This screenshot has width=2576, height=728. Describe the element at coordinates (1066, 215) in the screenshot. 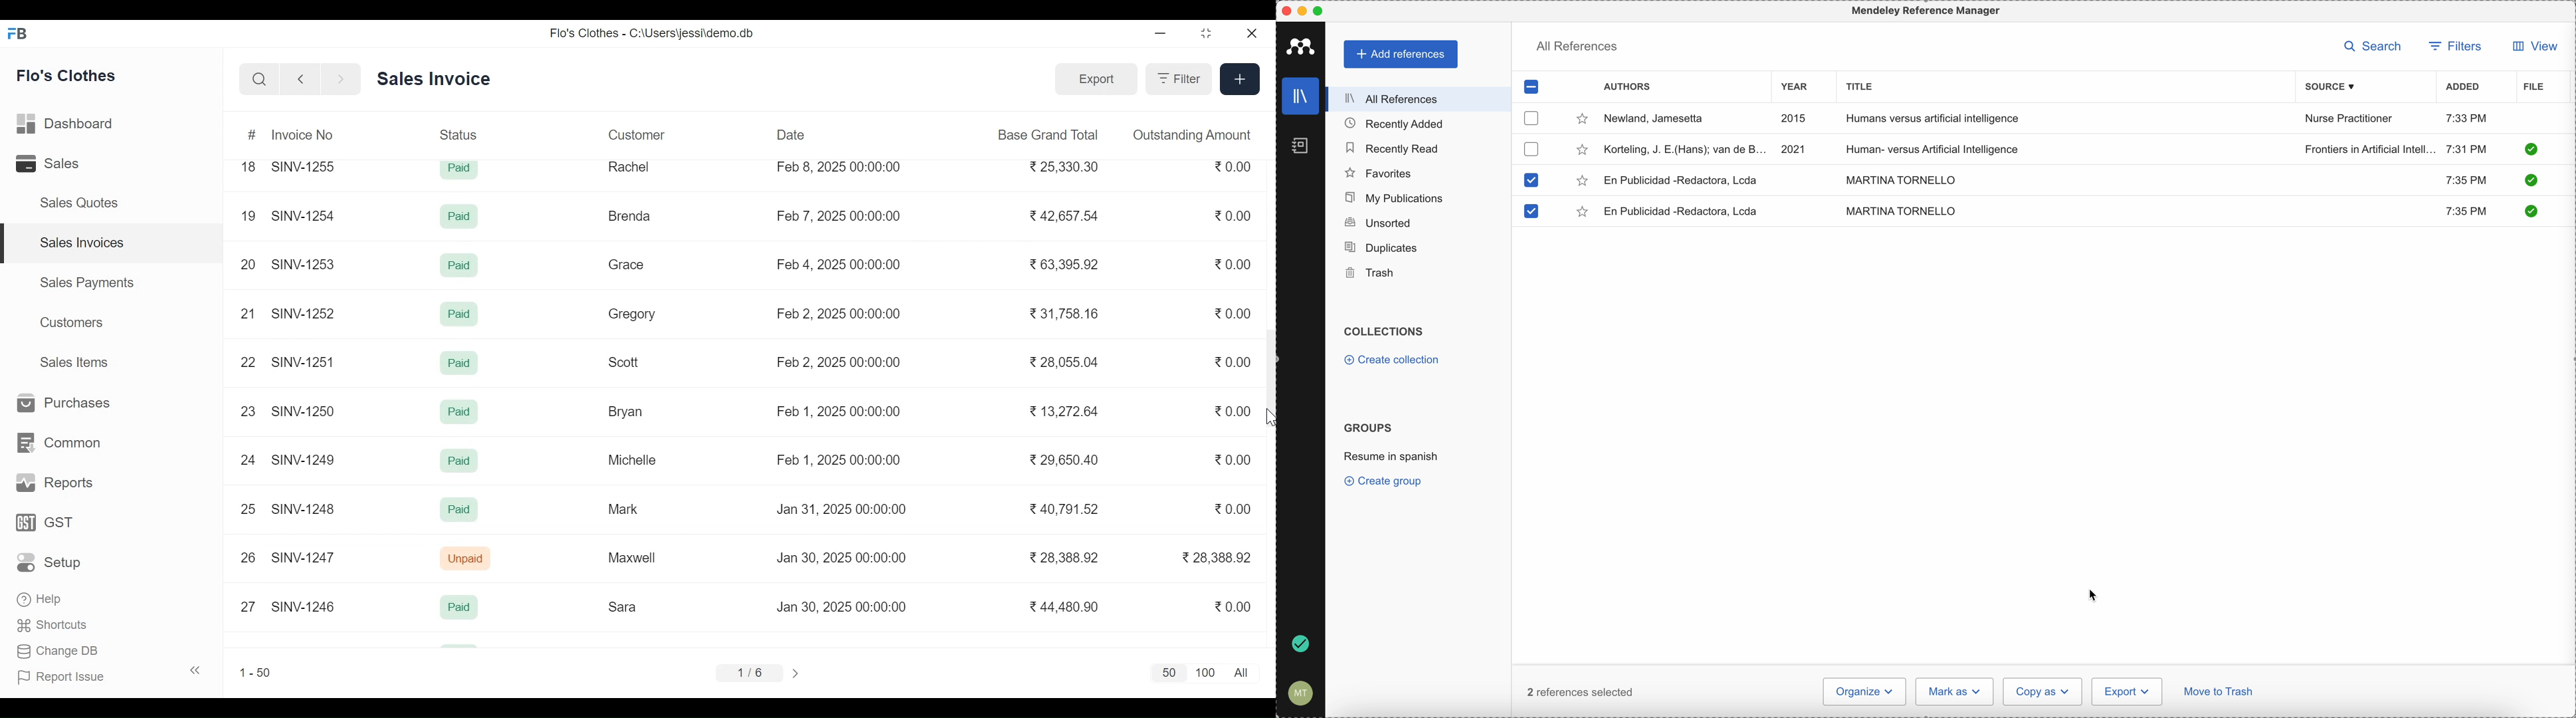

I see `42,657.54` at that location.